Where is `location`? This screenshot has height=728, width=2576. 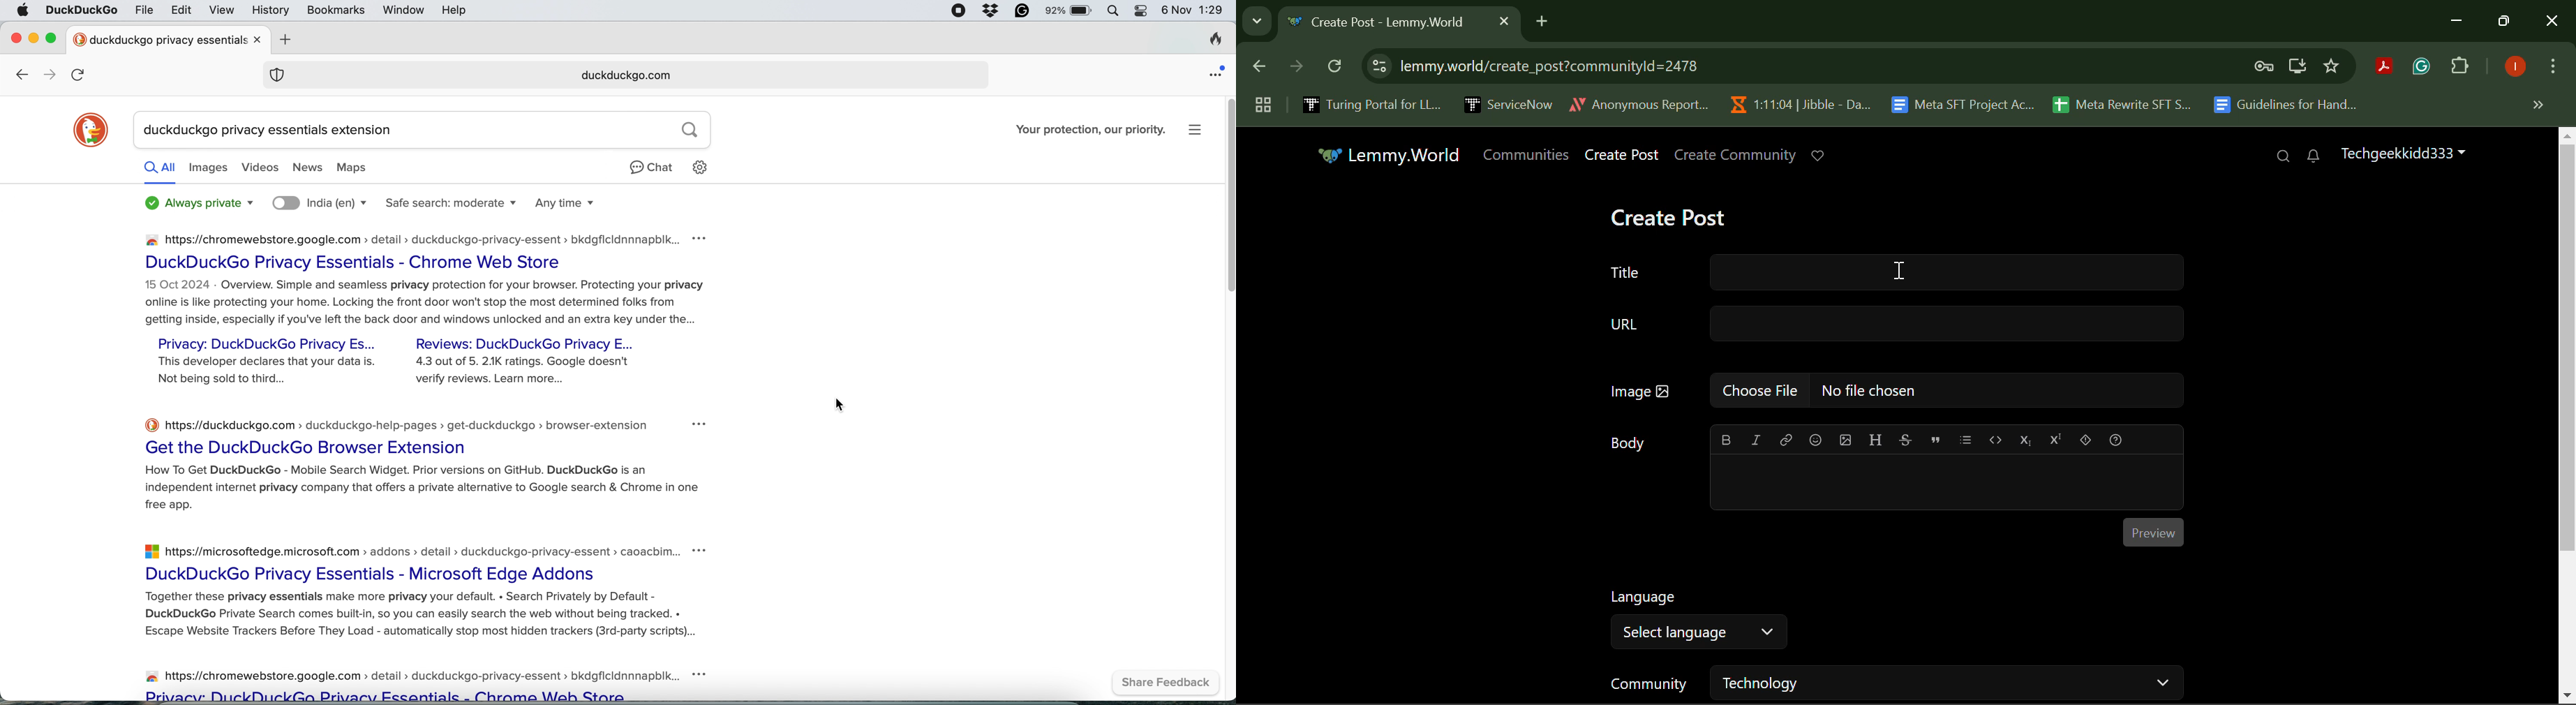
location is located at coordinates (285, 204).